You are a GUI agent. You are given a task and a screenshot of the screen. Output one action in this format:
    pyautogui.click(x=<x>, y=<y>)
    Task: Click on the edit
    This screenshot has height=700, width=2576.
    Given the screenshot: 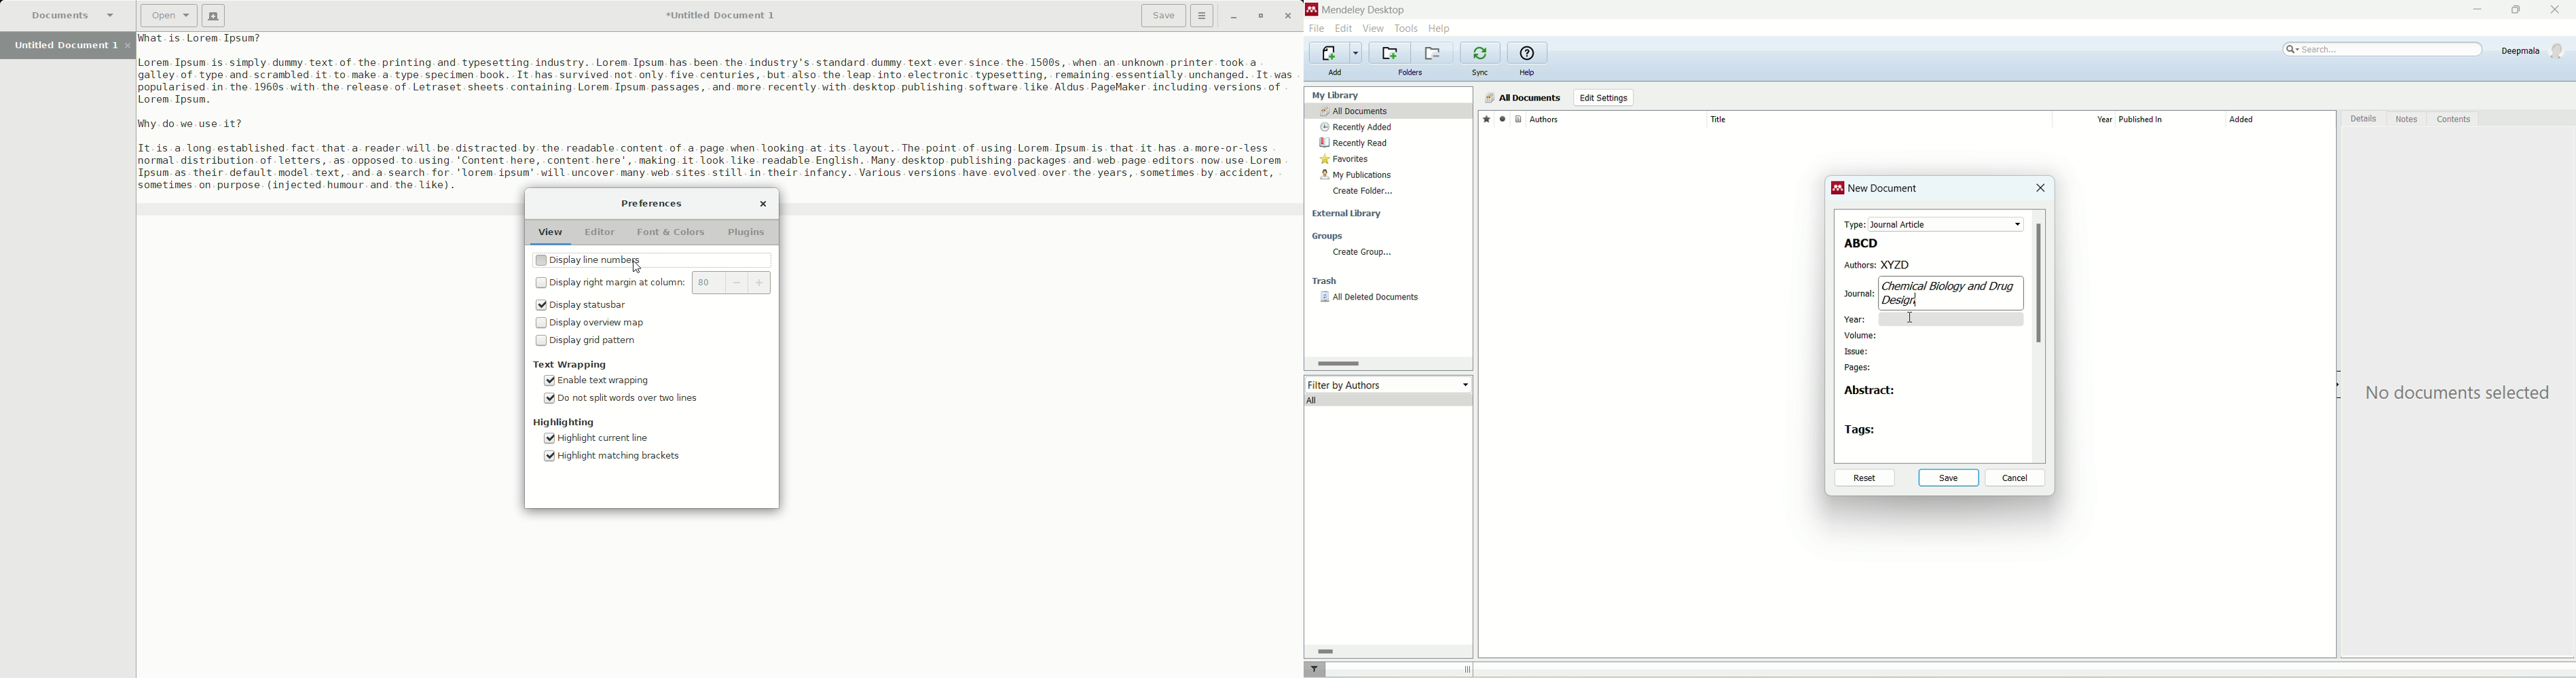 What is the action you would take?
    pyautogui.click(x=1343, y=29)
    